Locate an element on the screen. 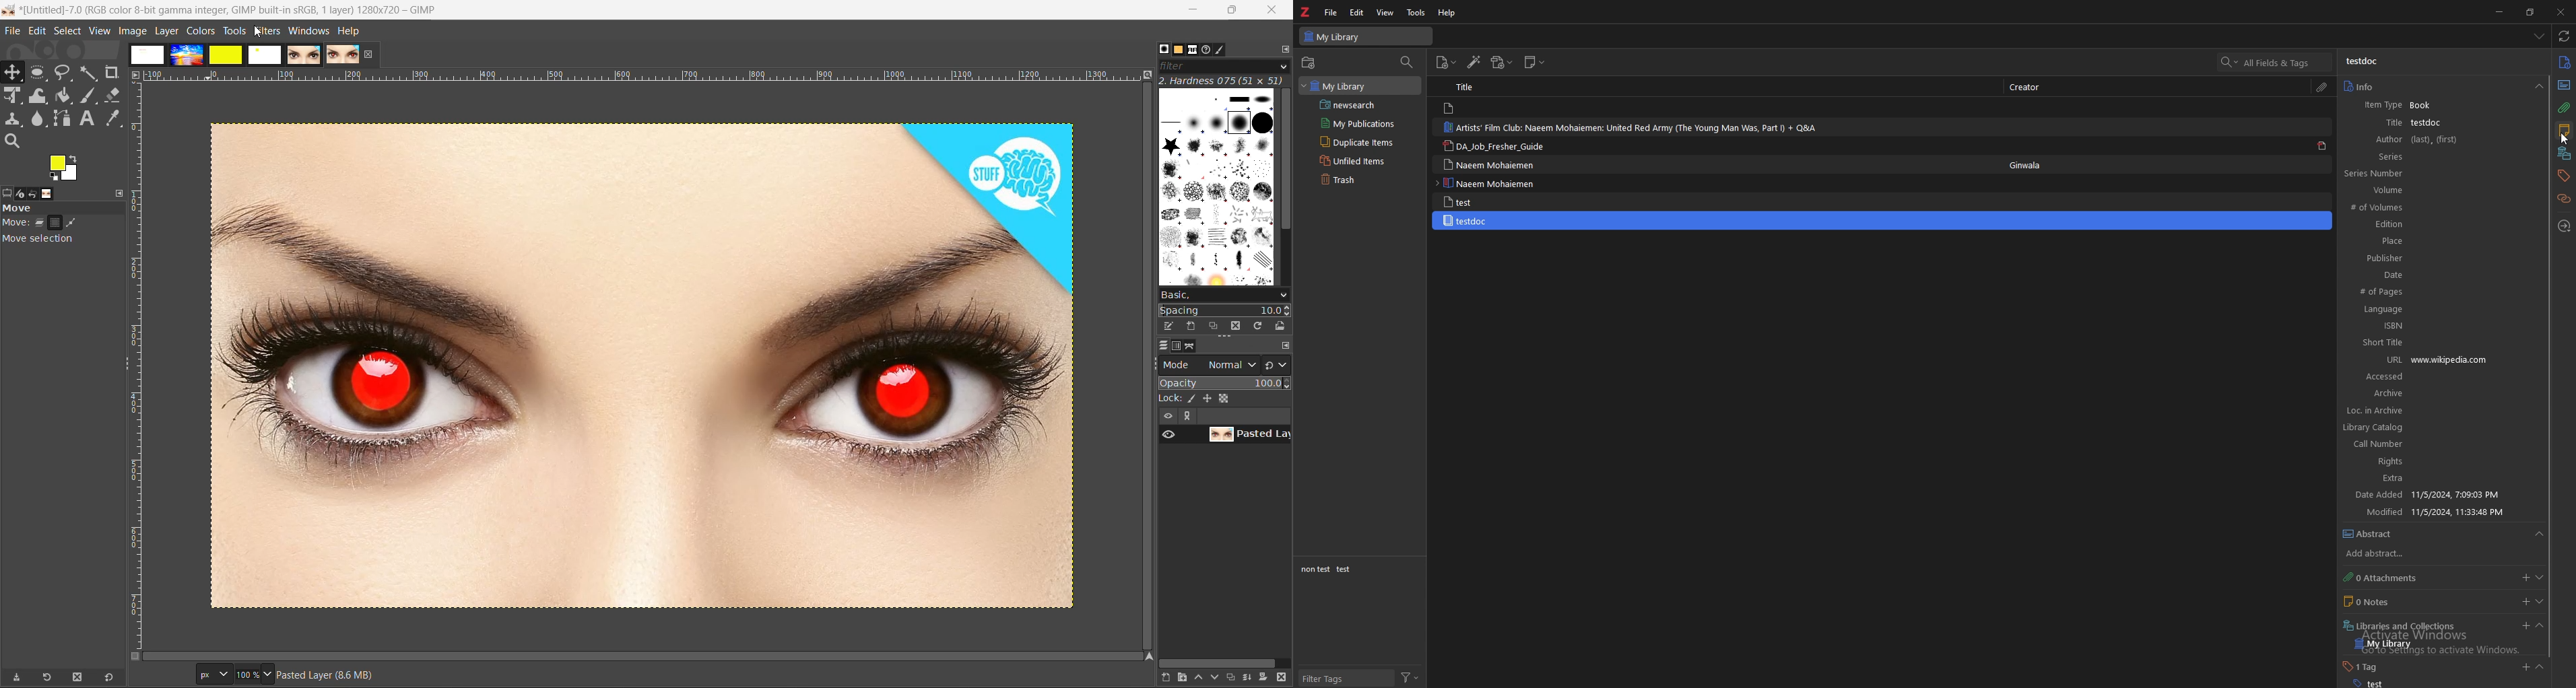  author    (last), (first) is located at coordinates (2418, 138).